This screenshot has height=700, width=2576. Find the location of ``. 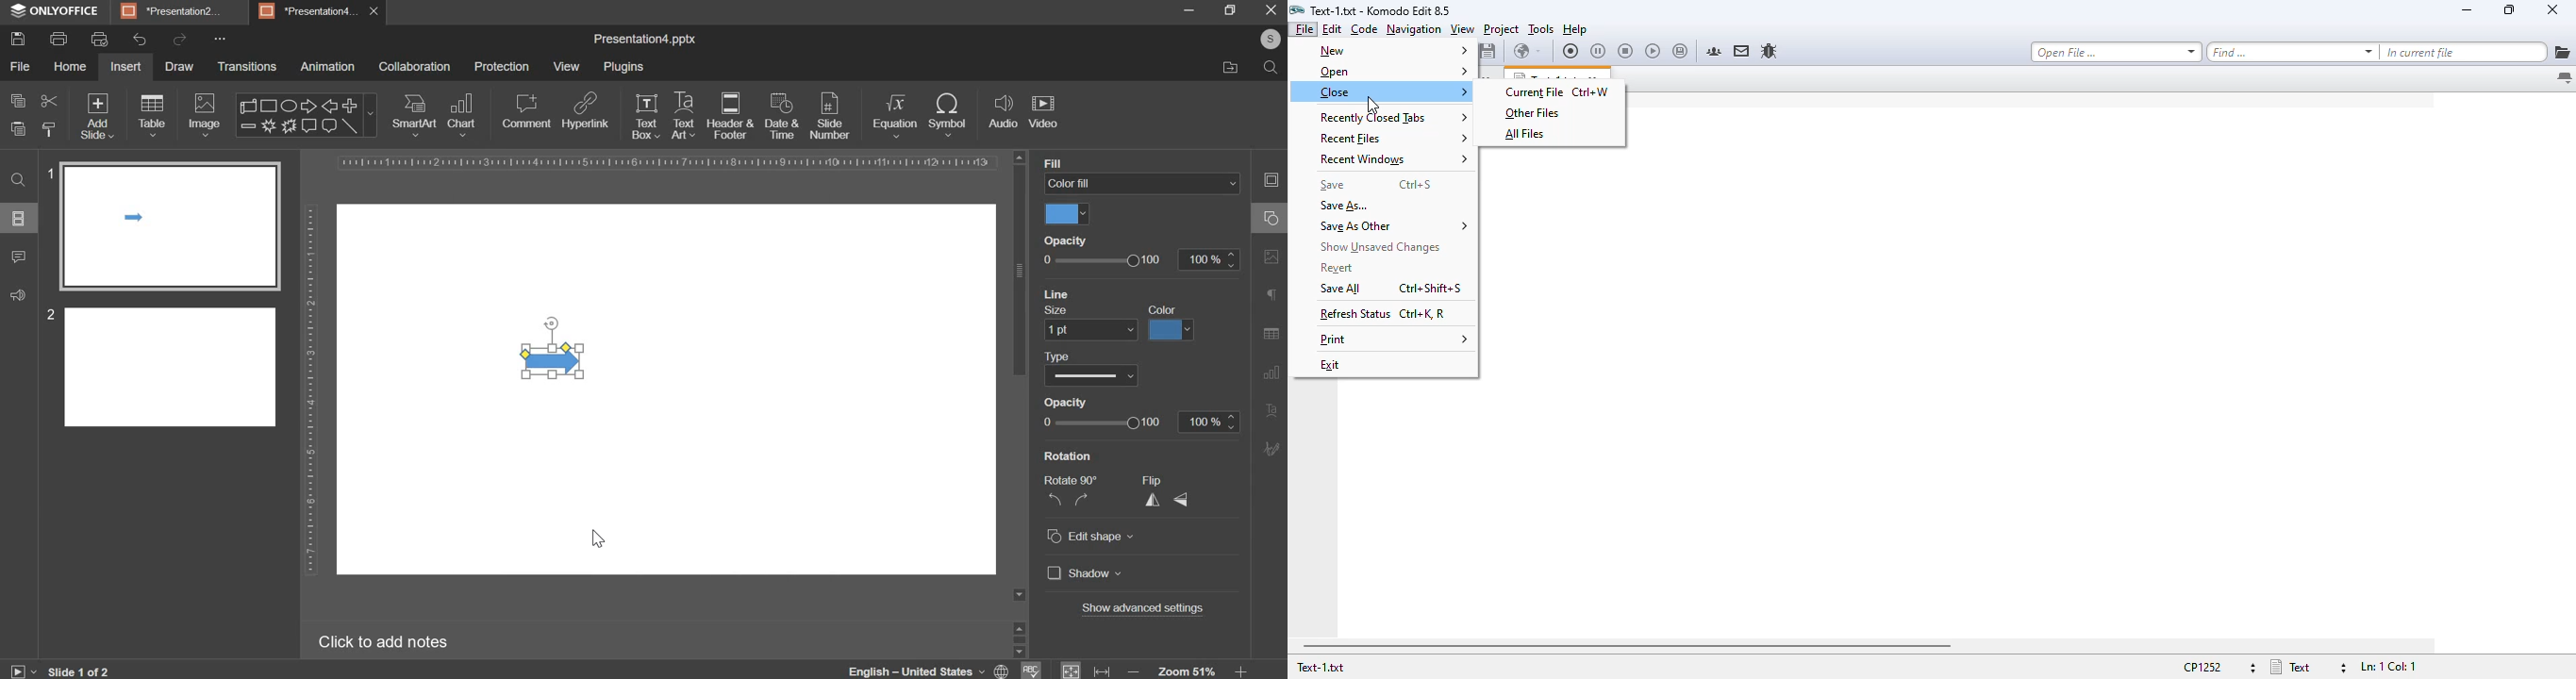

 is located at coordinates (1178, 329).